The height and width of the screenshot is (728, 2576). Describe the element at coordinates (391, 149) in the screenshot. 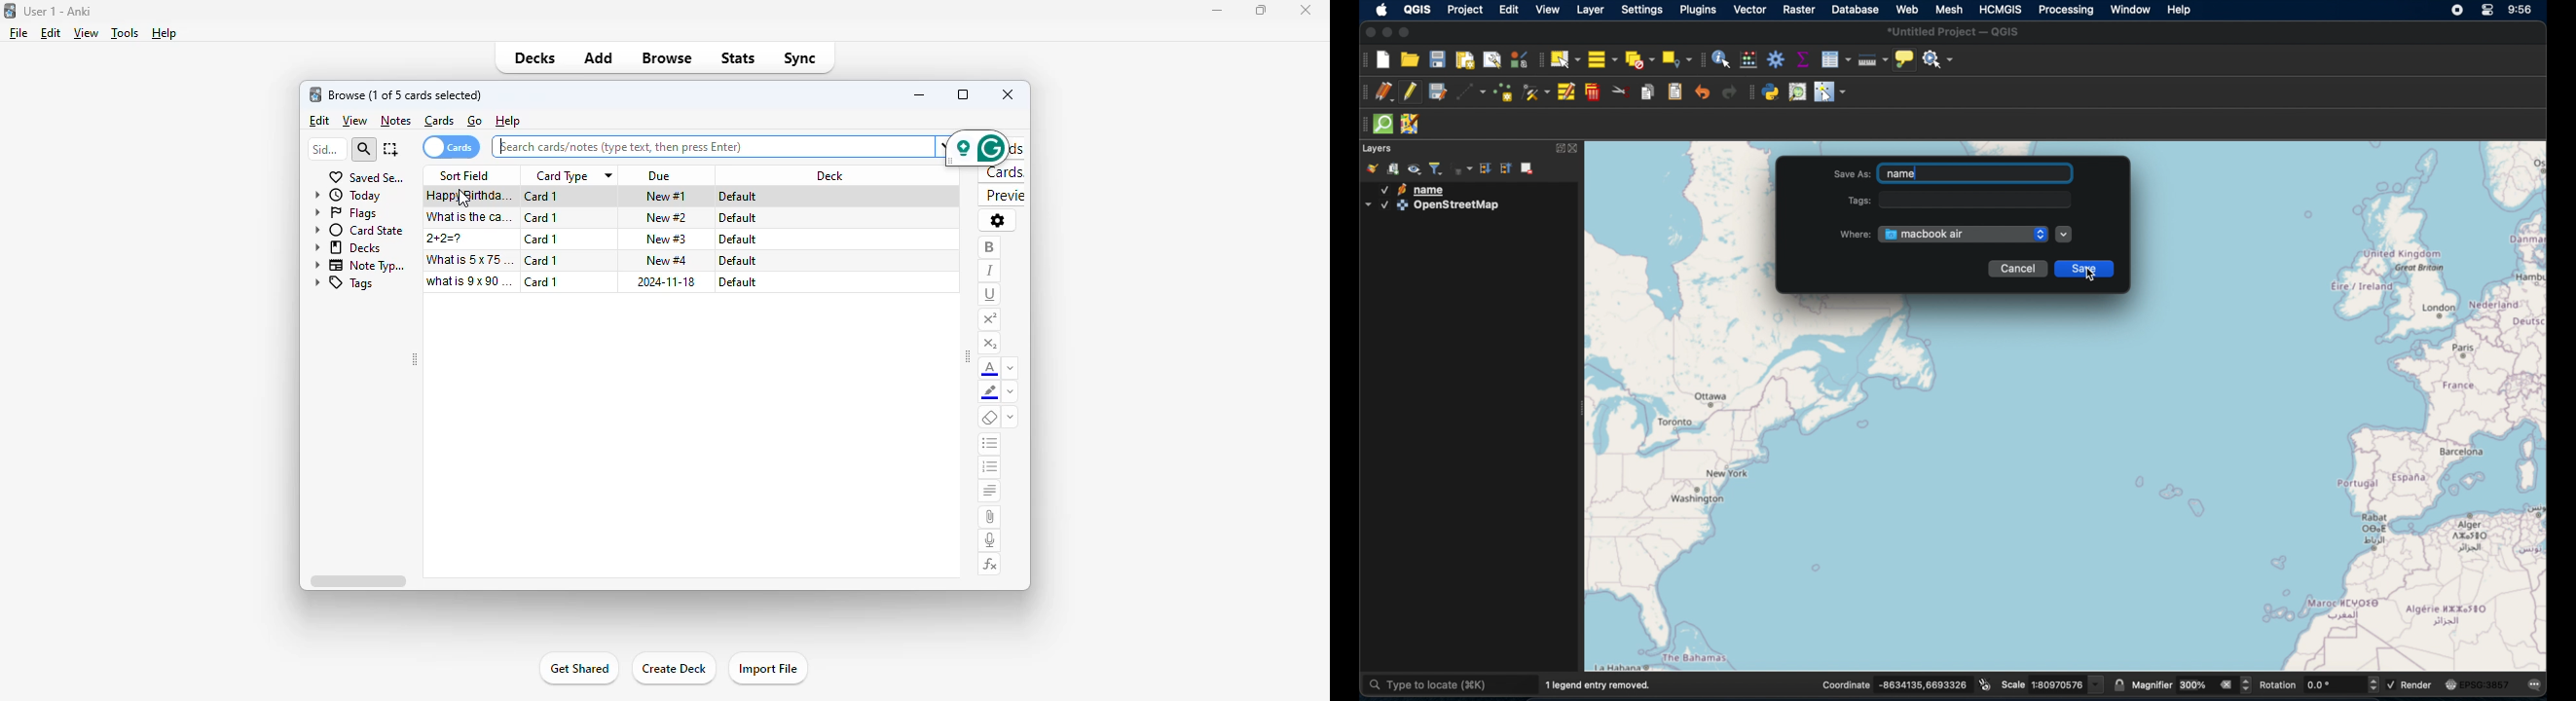

I see `select` at that location.